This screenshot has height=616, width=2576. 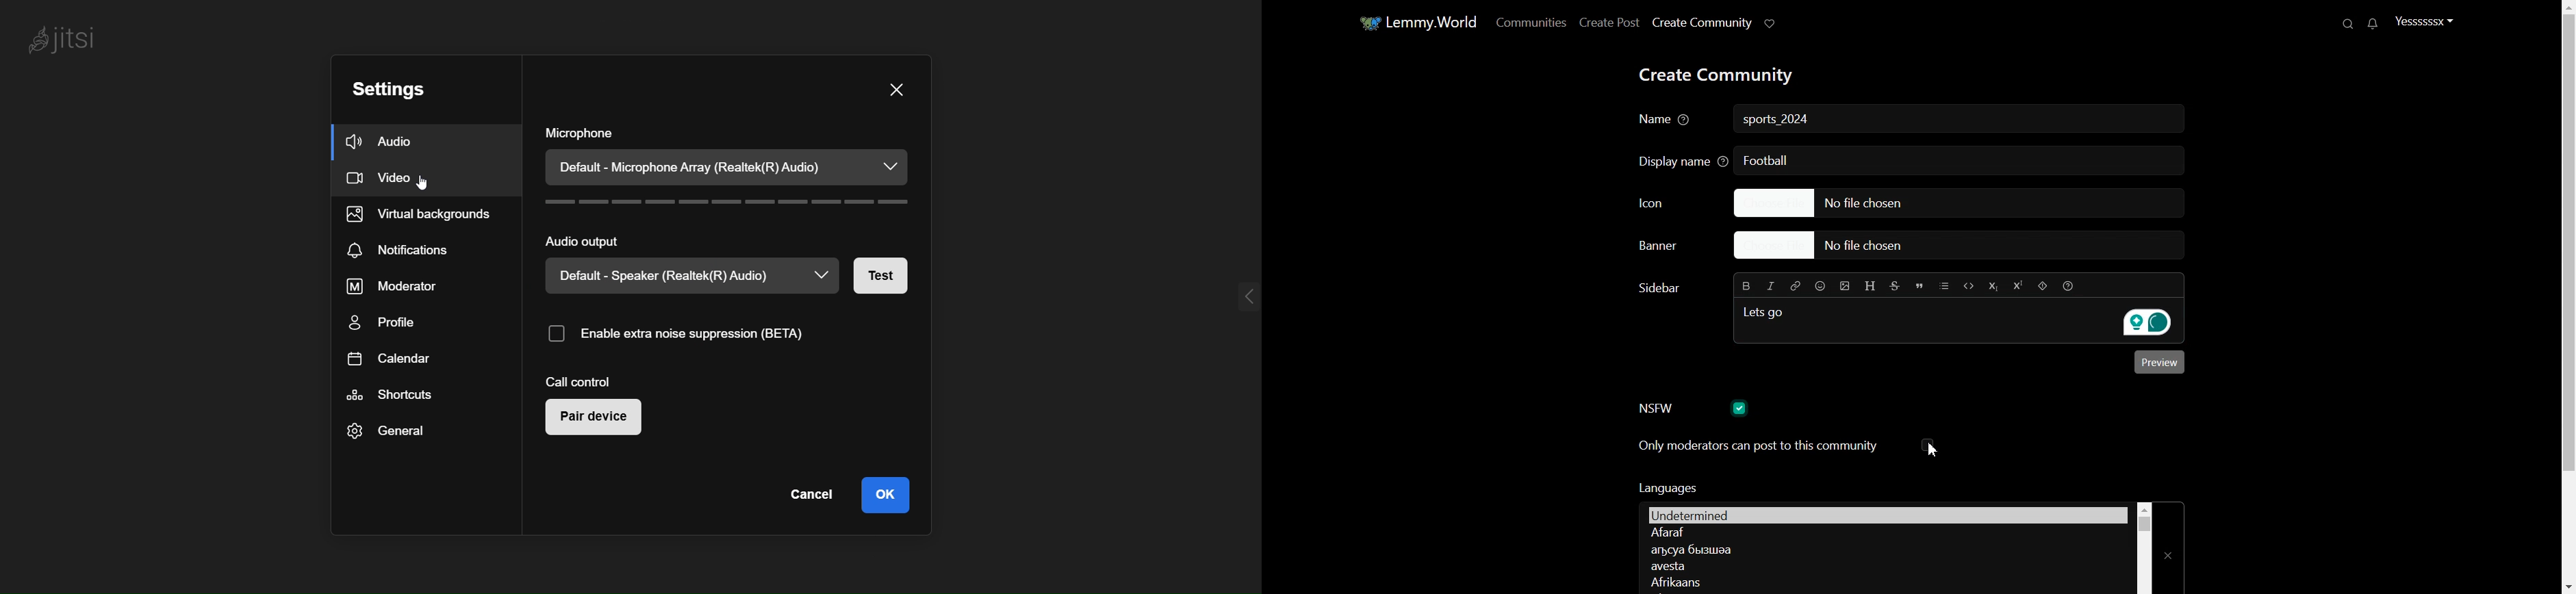 What do you see at coordinates (699, 166) in the screenshot?
I see `microphone type` at bounding box center [699, 166].